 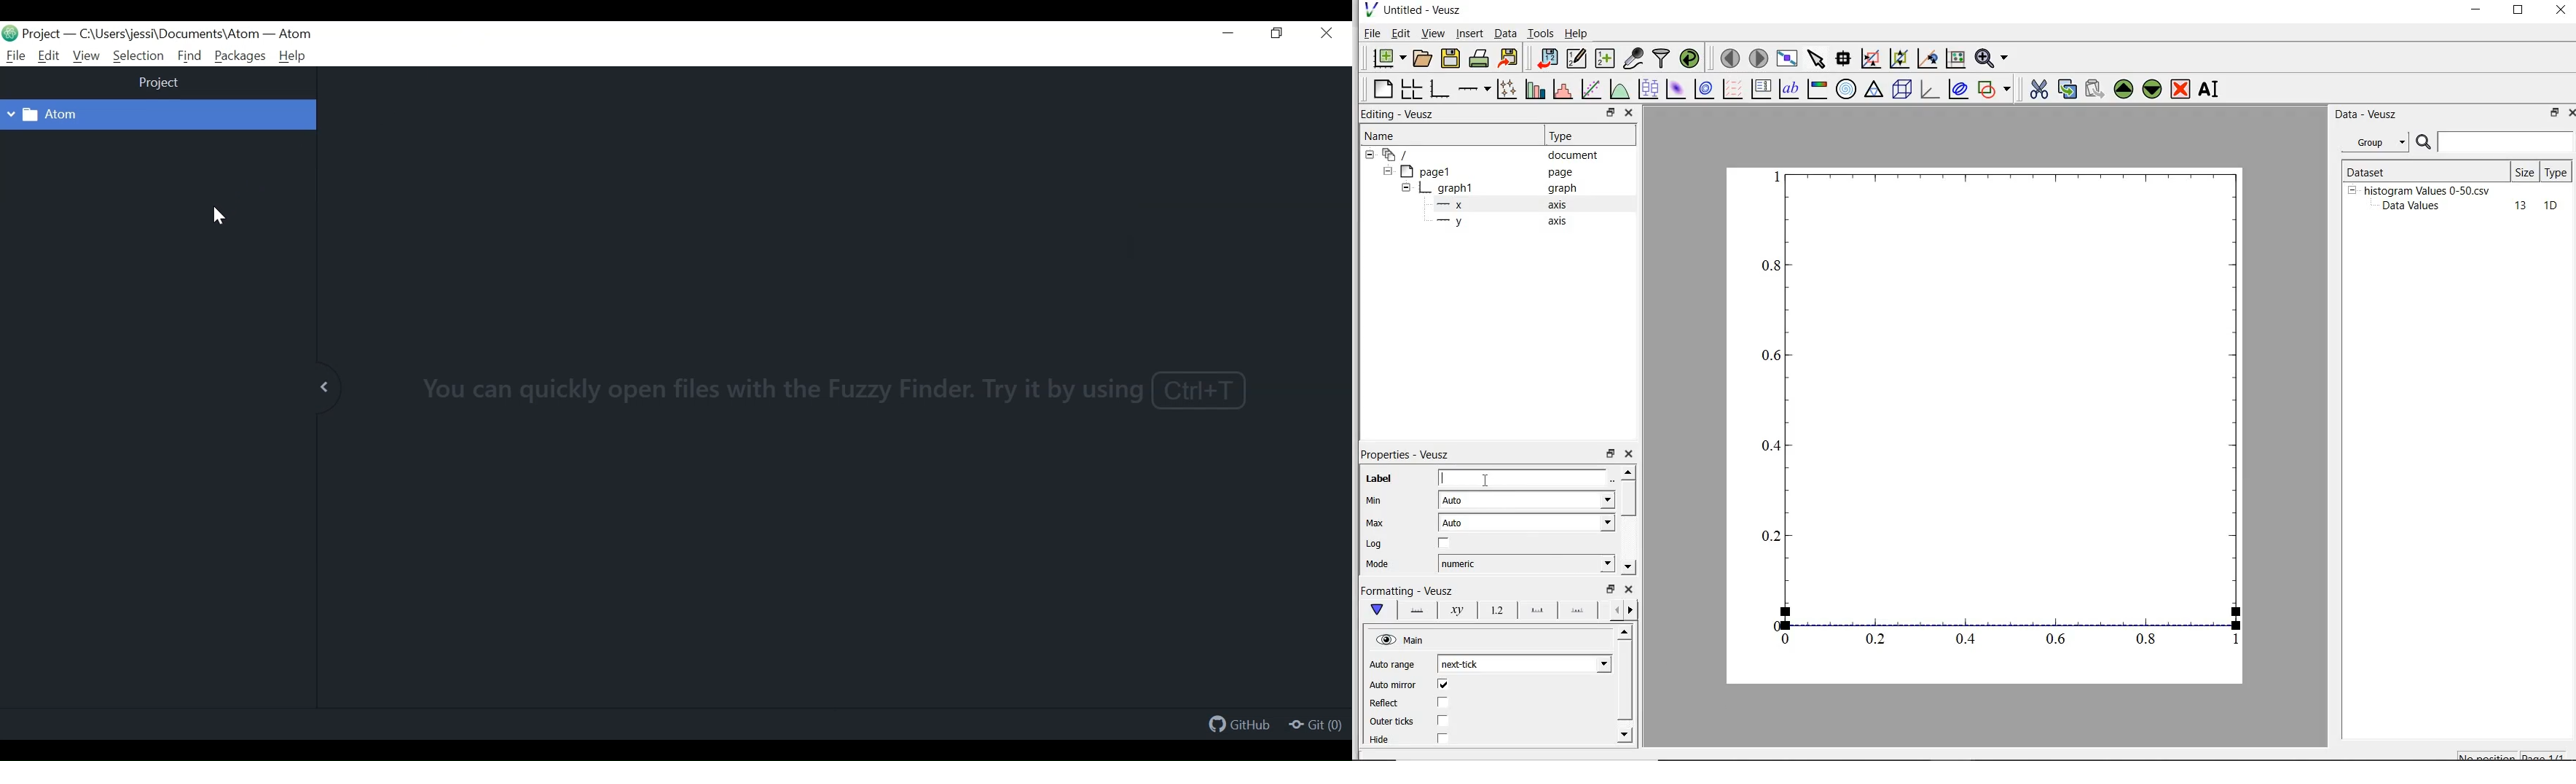 What do you see at coordinates (1817, 57) in the screenshot?
I see `select items from the graph scroll` at bounding box center [1817, 57].